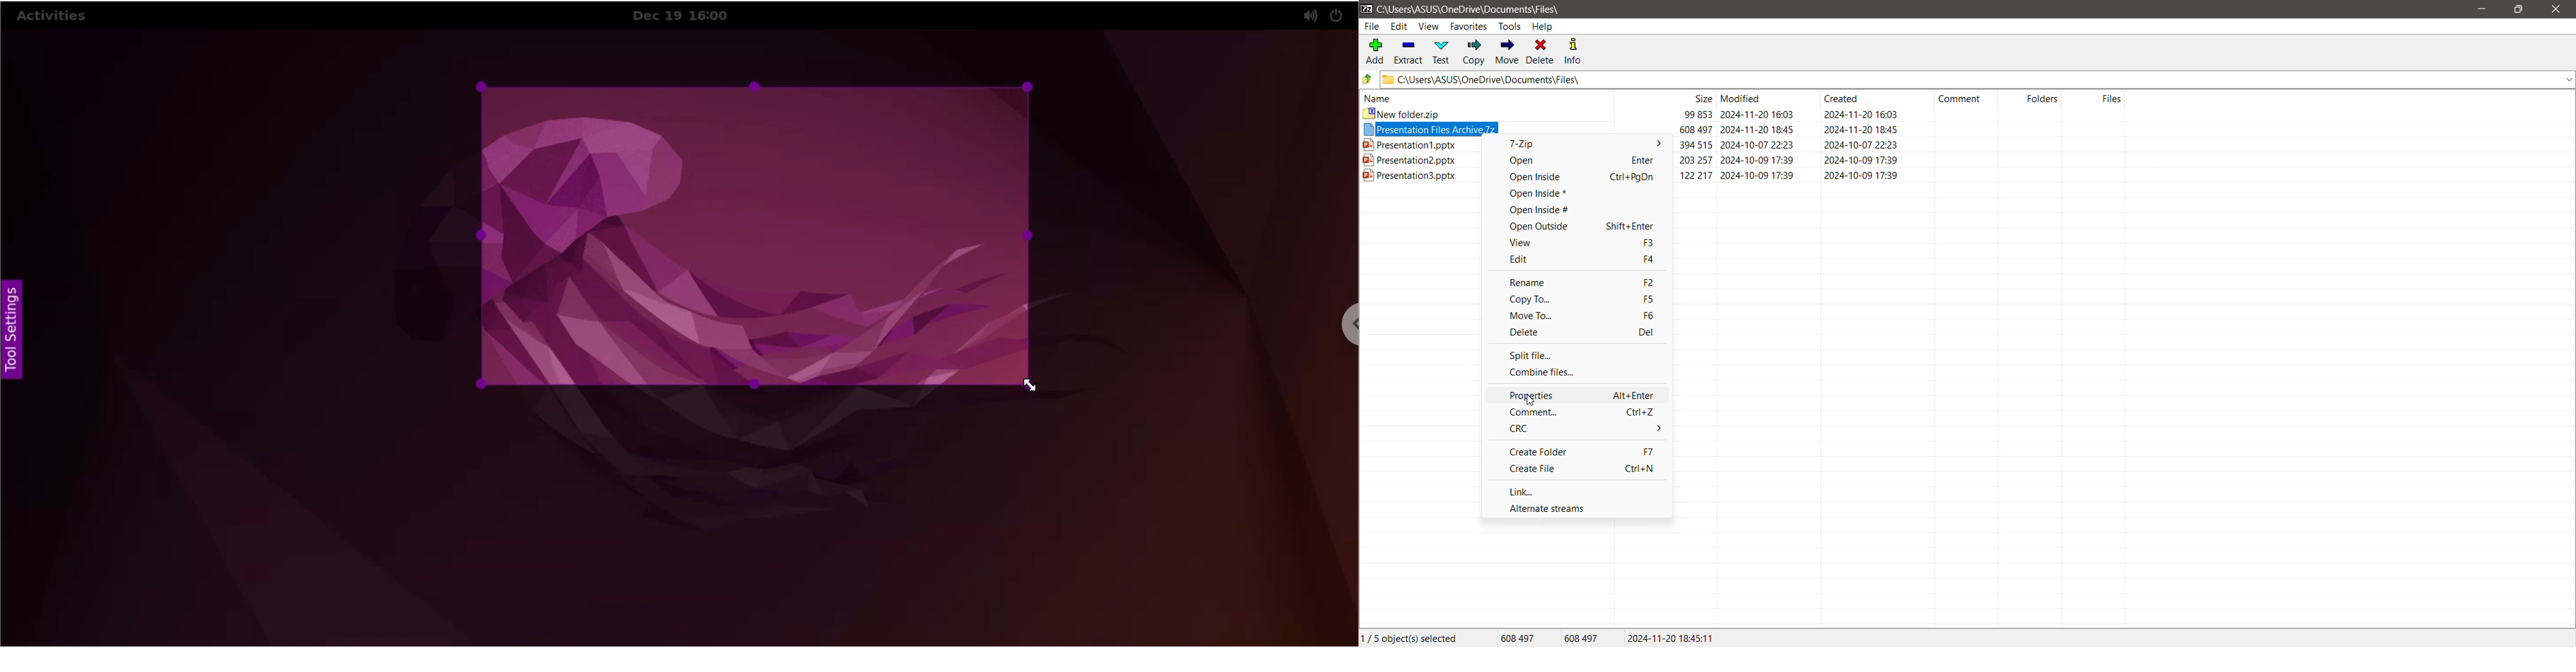  What do you see at coordinates (1031, 387) in the screenshot?
I see `cursor` at bounding box center [1031, 387].